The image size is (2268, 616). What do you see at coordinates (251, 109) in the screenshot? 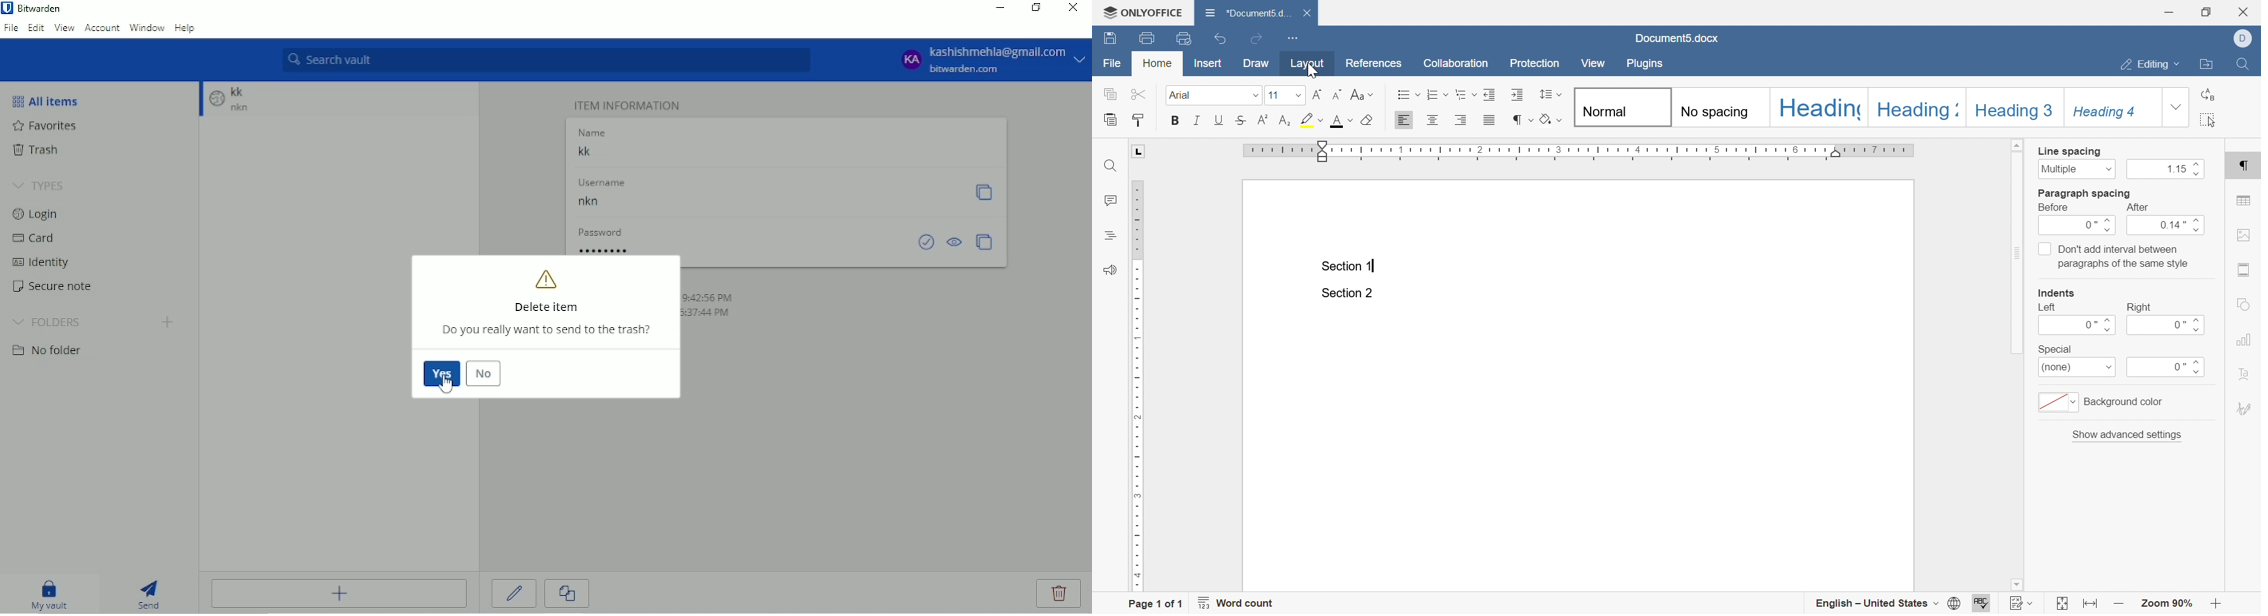
I see `nkn` at bounding box center [251, 109].